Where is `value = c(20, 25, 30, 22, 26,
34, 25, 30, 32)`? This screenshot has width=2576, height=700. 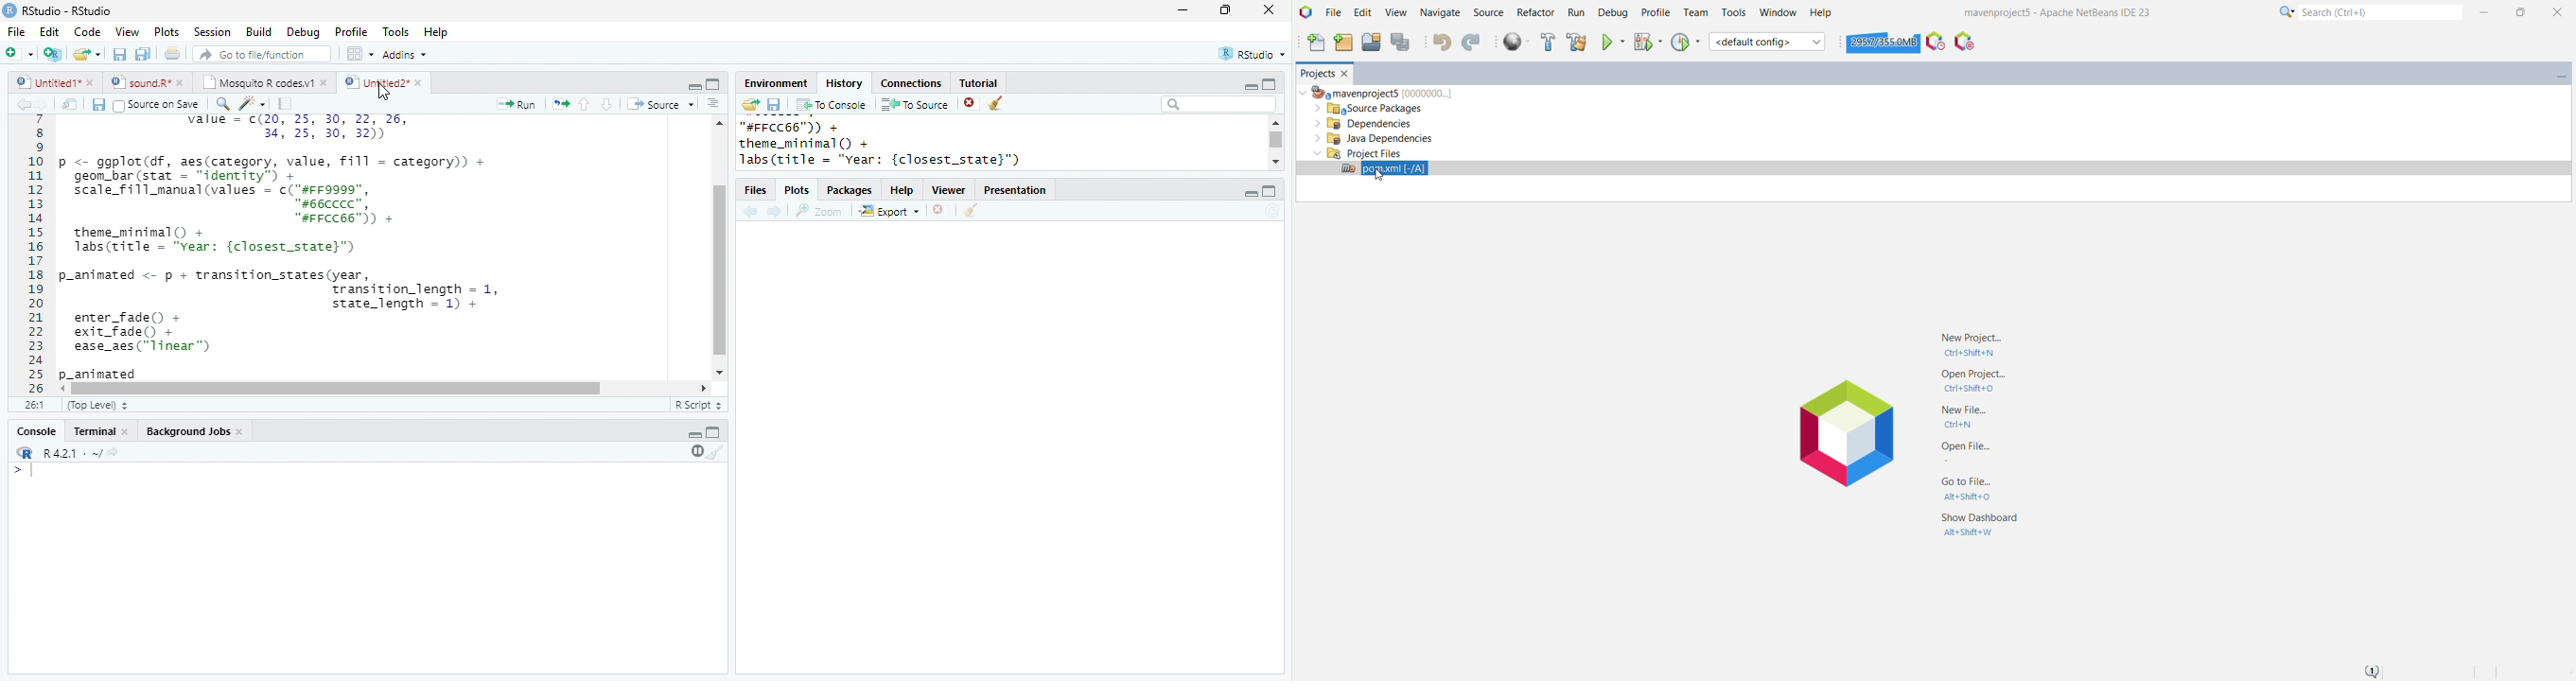
value = c(20, 25, 30, 22, 26,
34, 25, 30, 32) is located at coordinates (312, 130).